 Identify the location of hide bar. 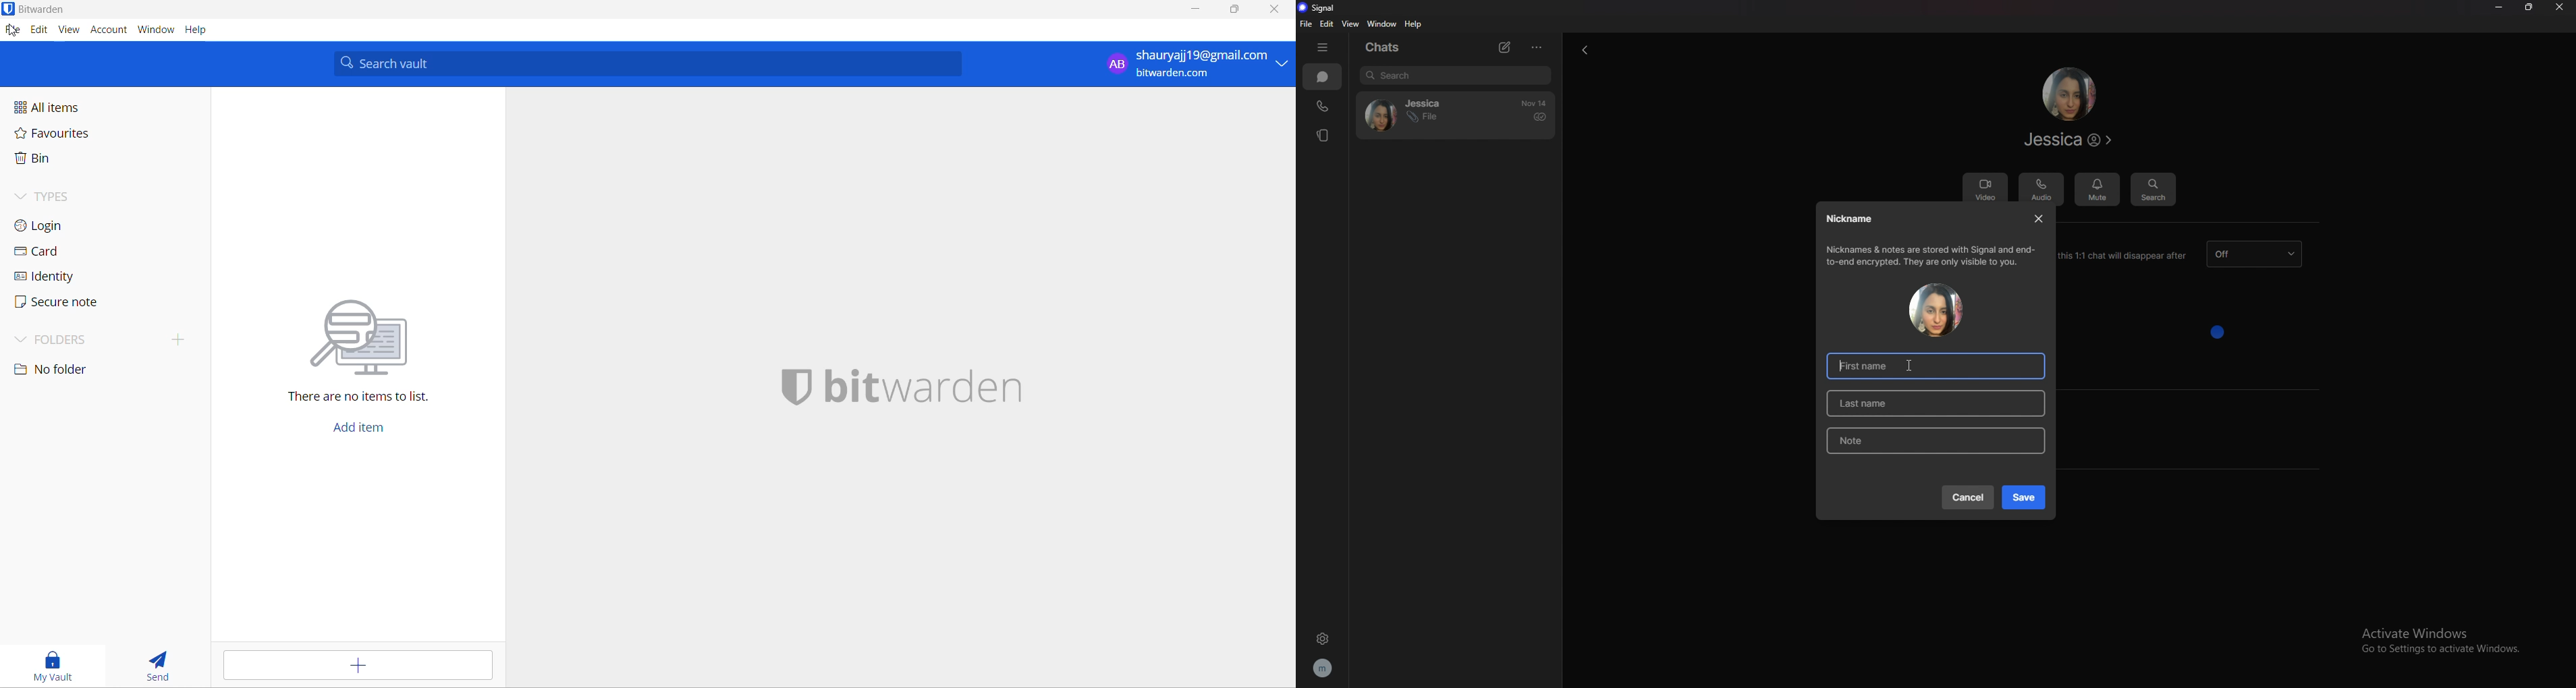
(1325, 47).